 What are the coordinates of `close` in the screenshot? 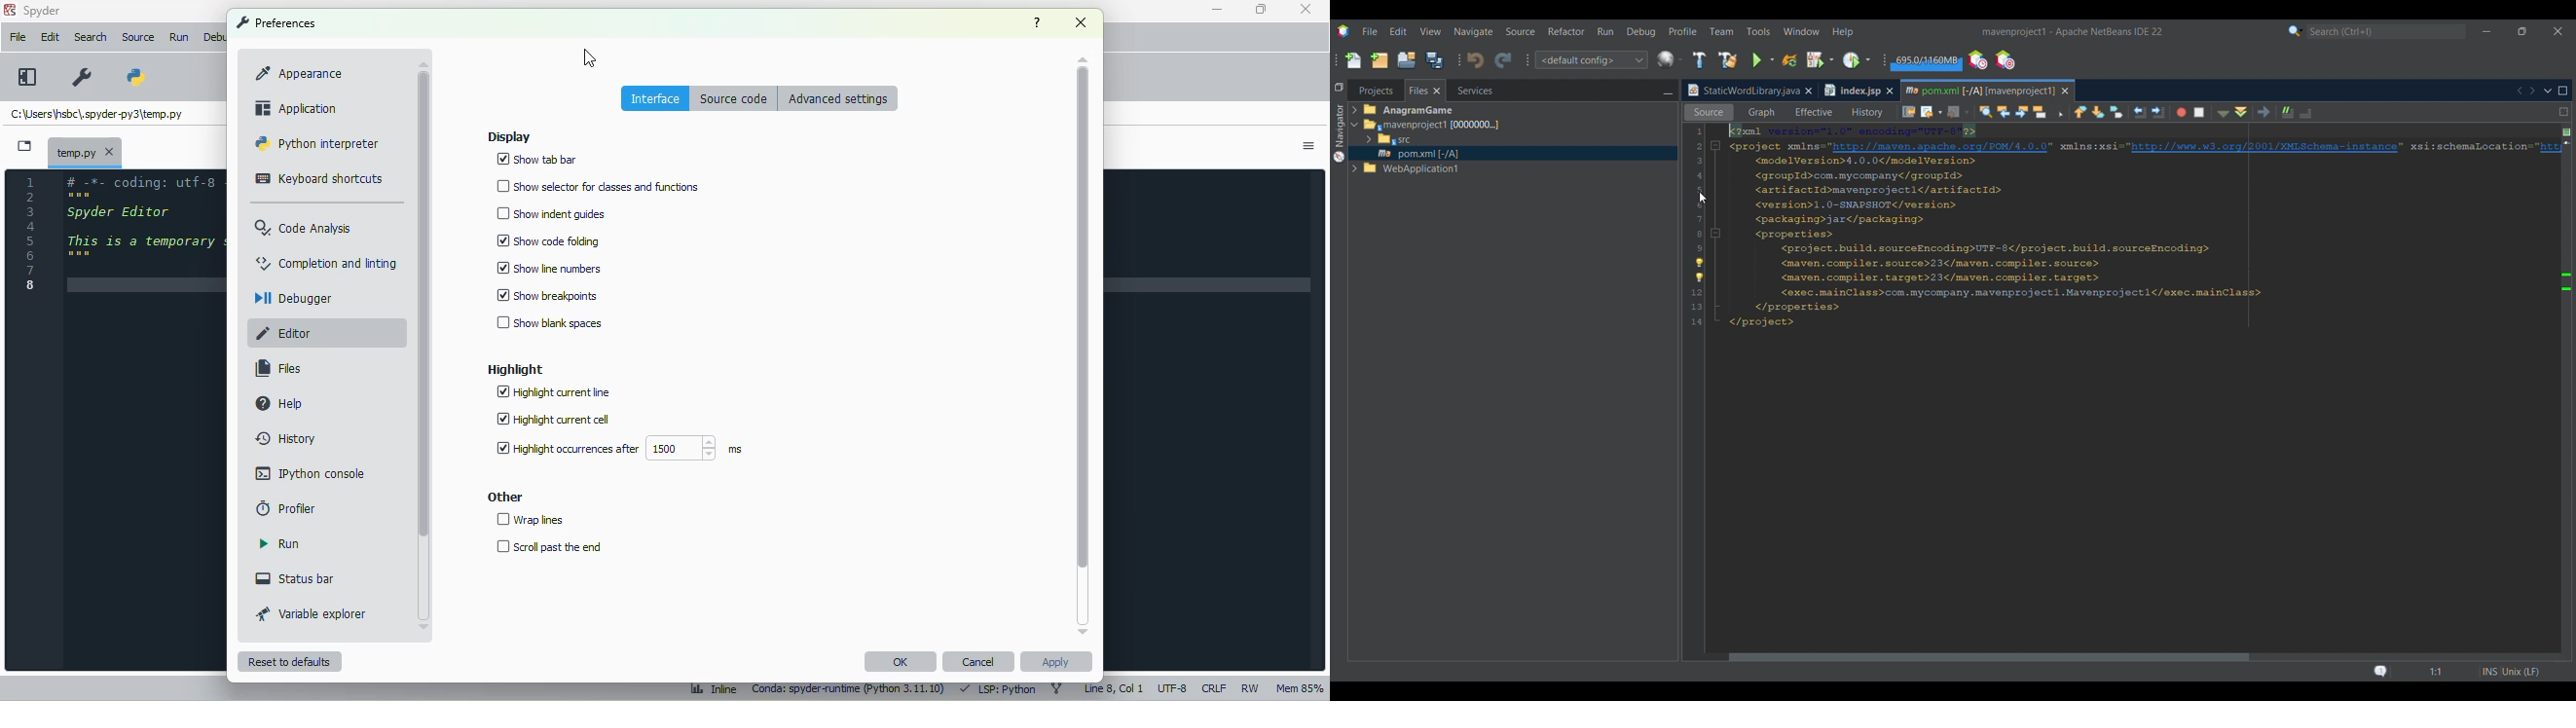 It's located at (1081, 22).